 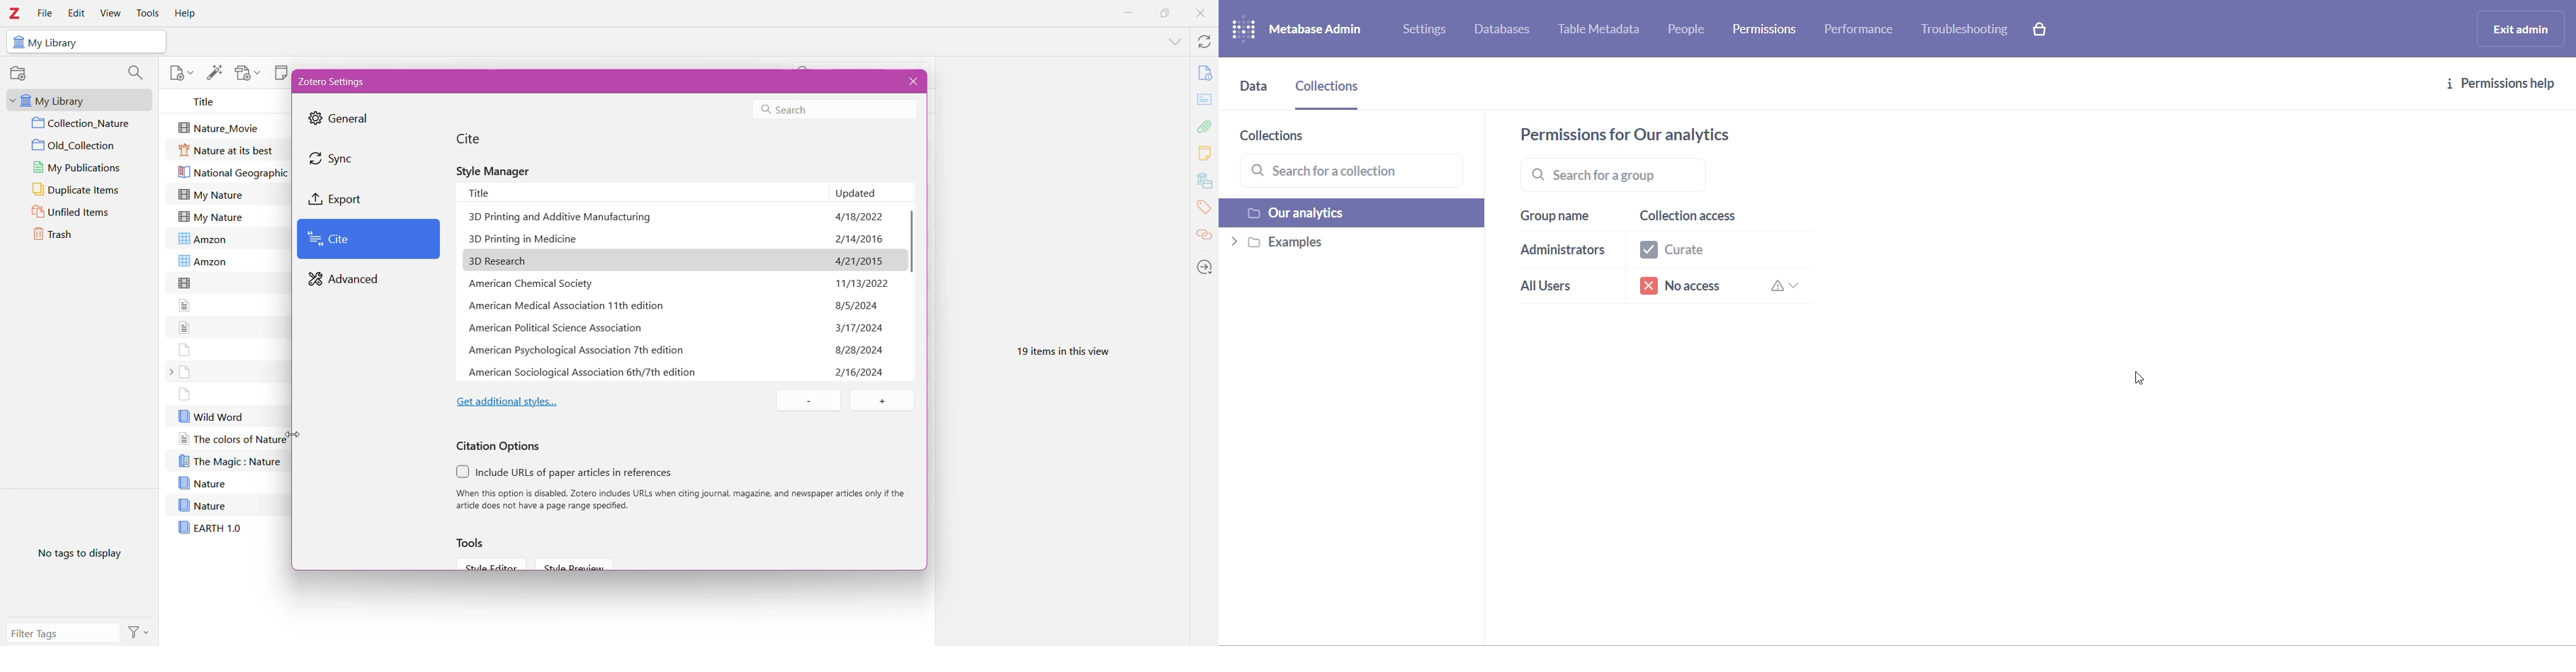 I want to click on searchbar, so click(x=1670, y=174).